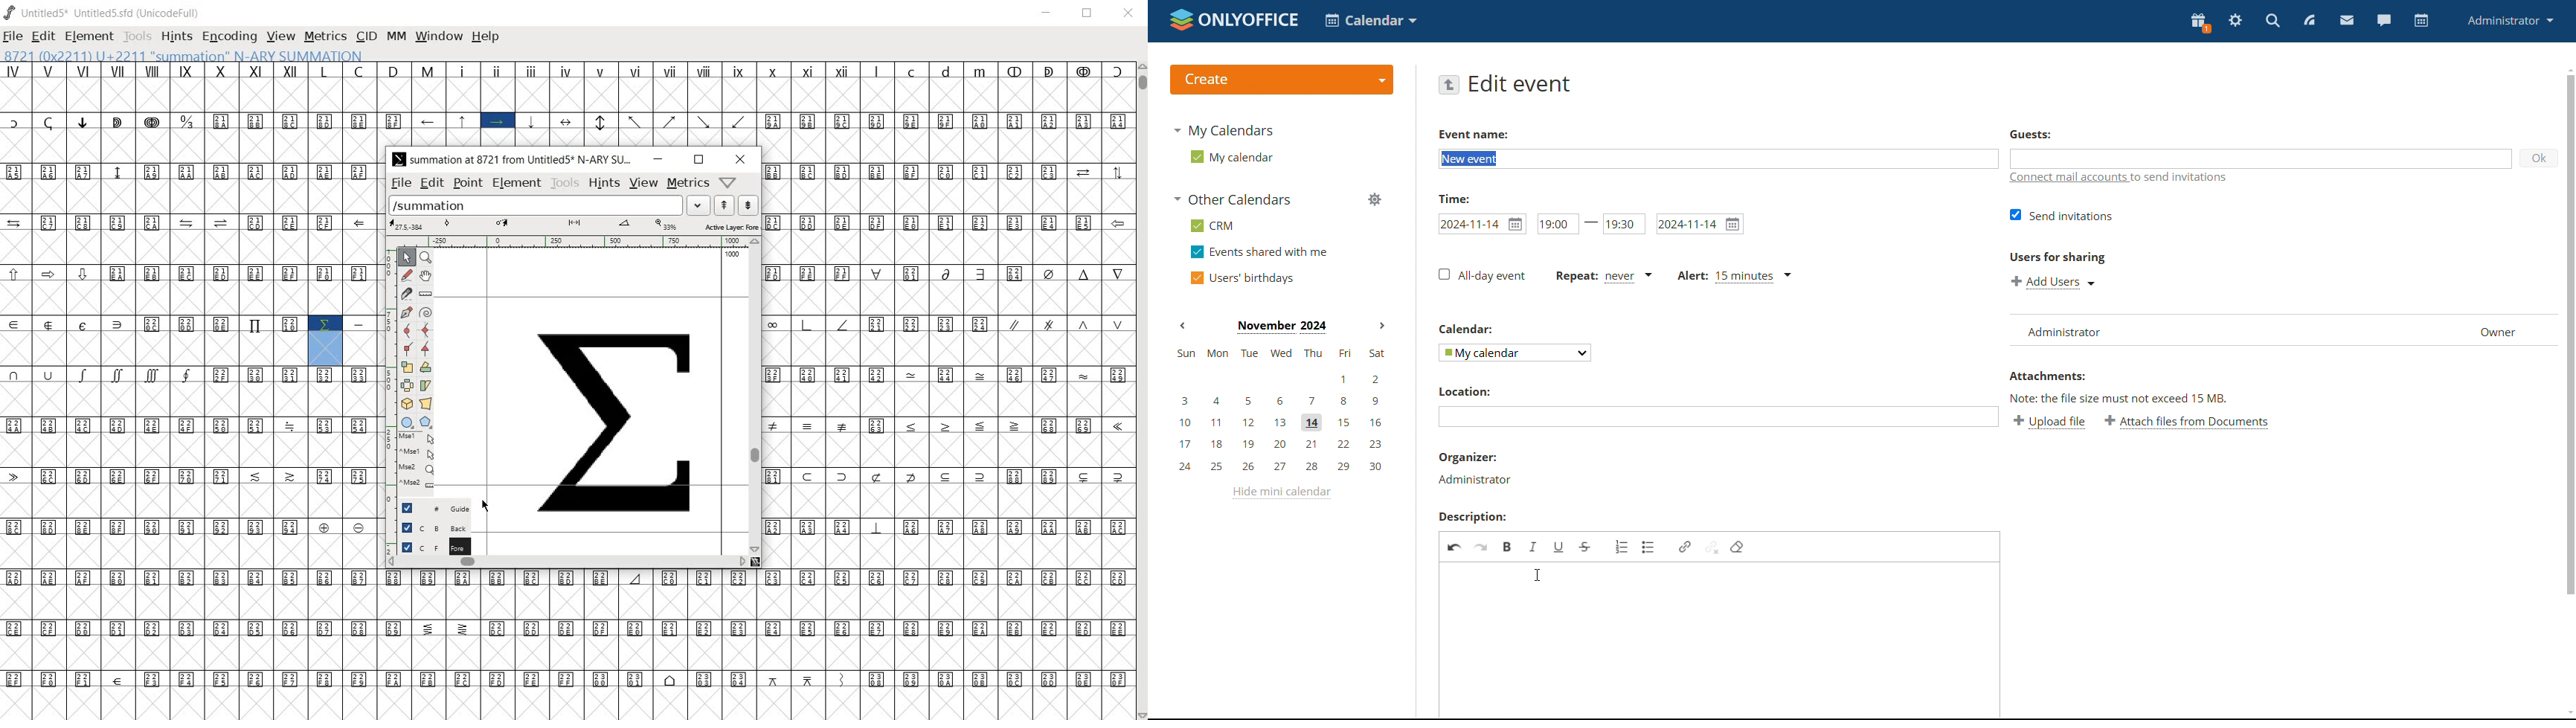 The width and height of the screenshot is (2576, 728). I want to click on guests, so click(2023, 133).